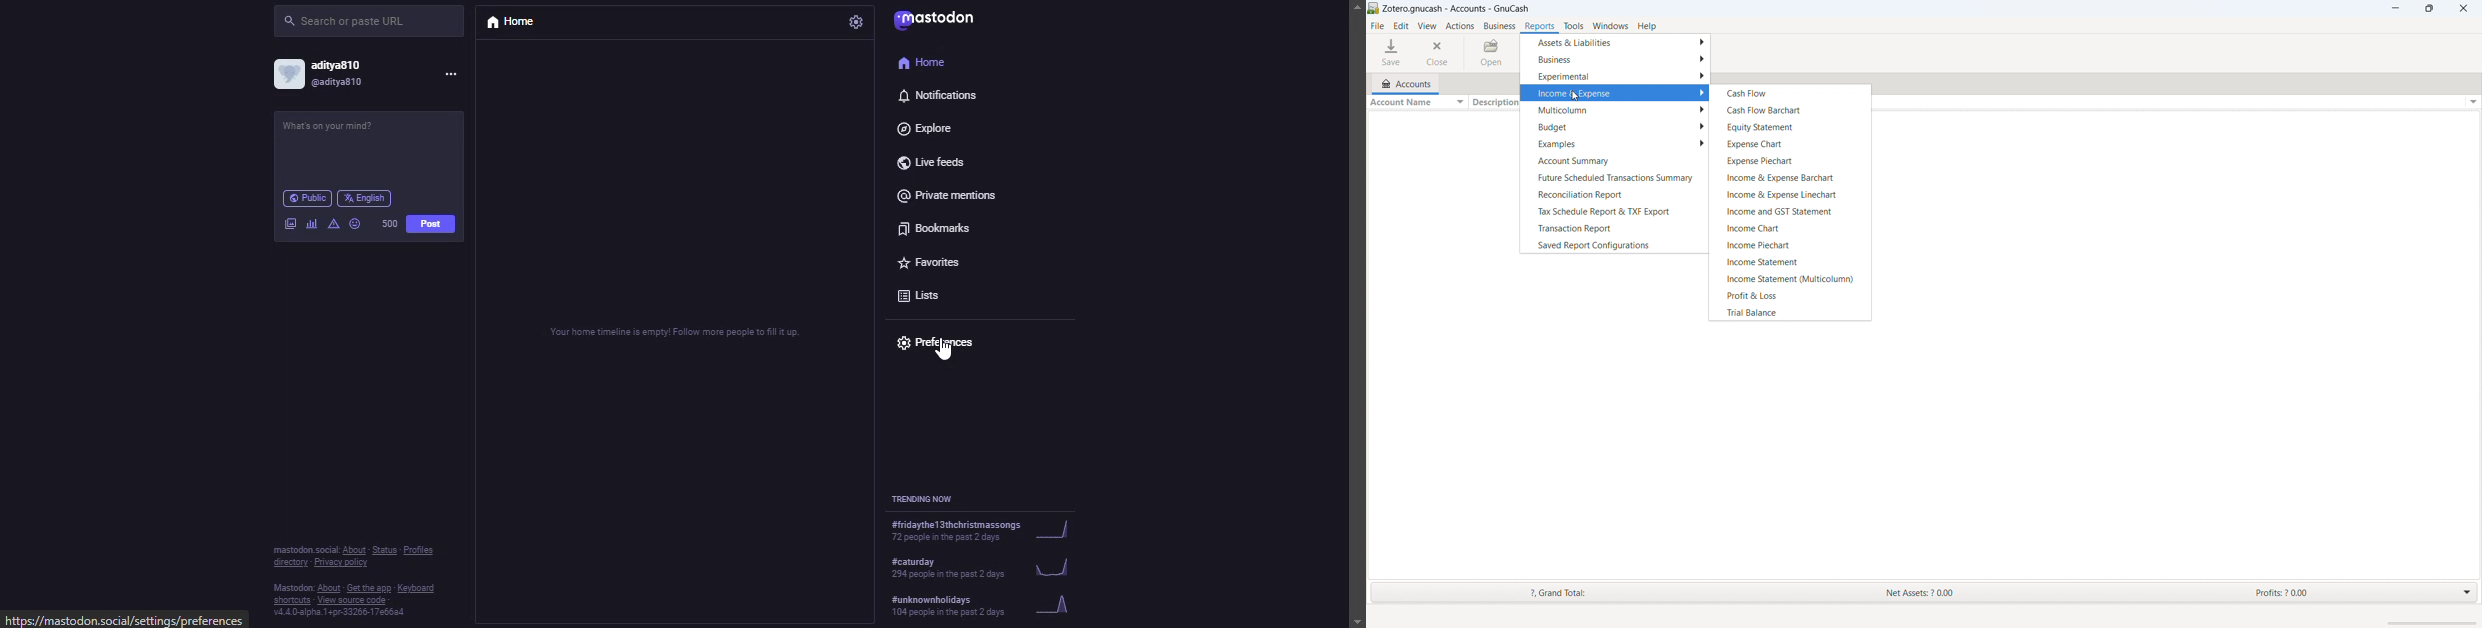  Describe the element at coordinates (1460, 26) in the screenshot. I see `actions` at that location.